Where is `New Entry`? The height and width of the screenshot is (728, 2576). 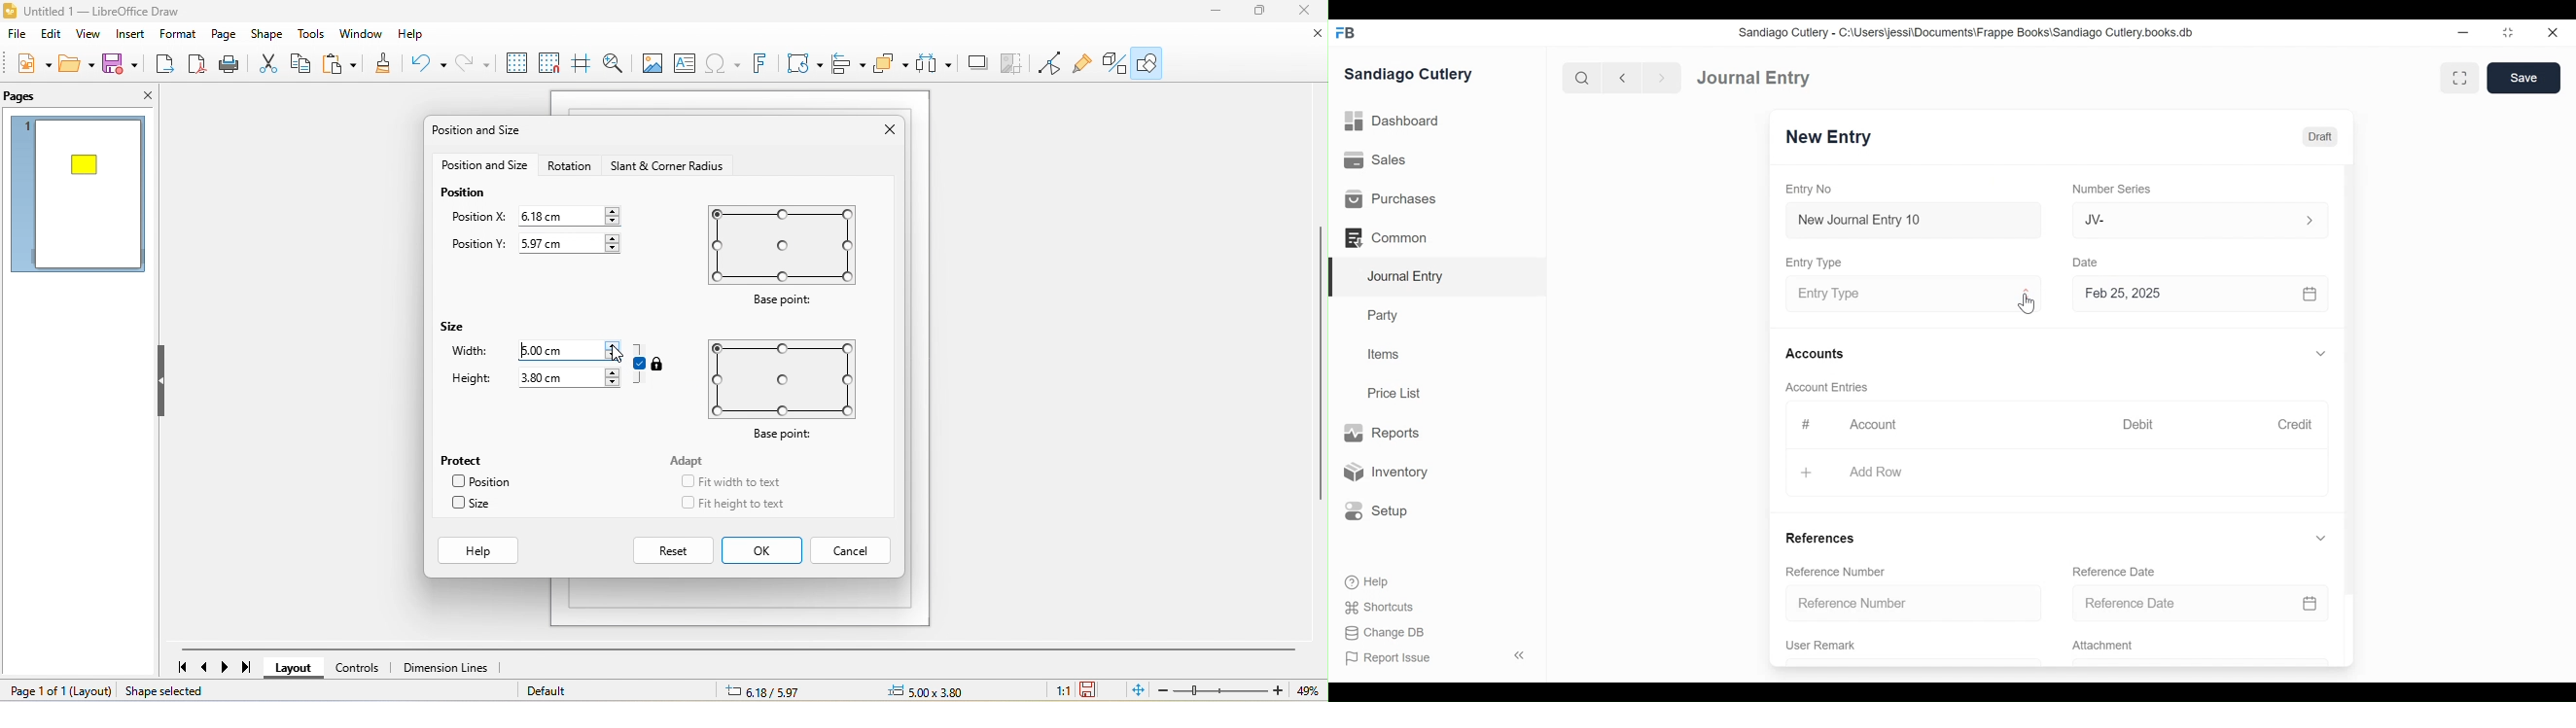
New Entry is located at coordinates (1832, 138).